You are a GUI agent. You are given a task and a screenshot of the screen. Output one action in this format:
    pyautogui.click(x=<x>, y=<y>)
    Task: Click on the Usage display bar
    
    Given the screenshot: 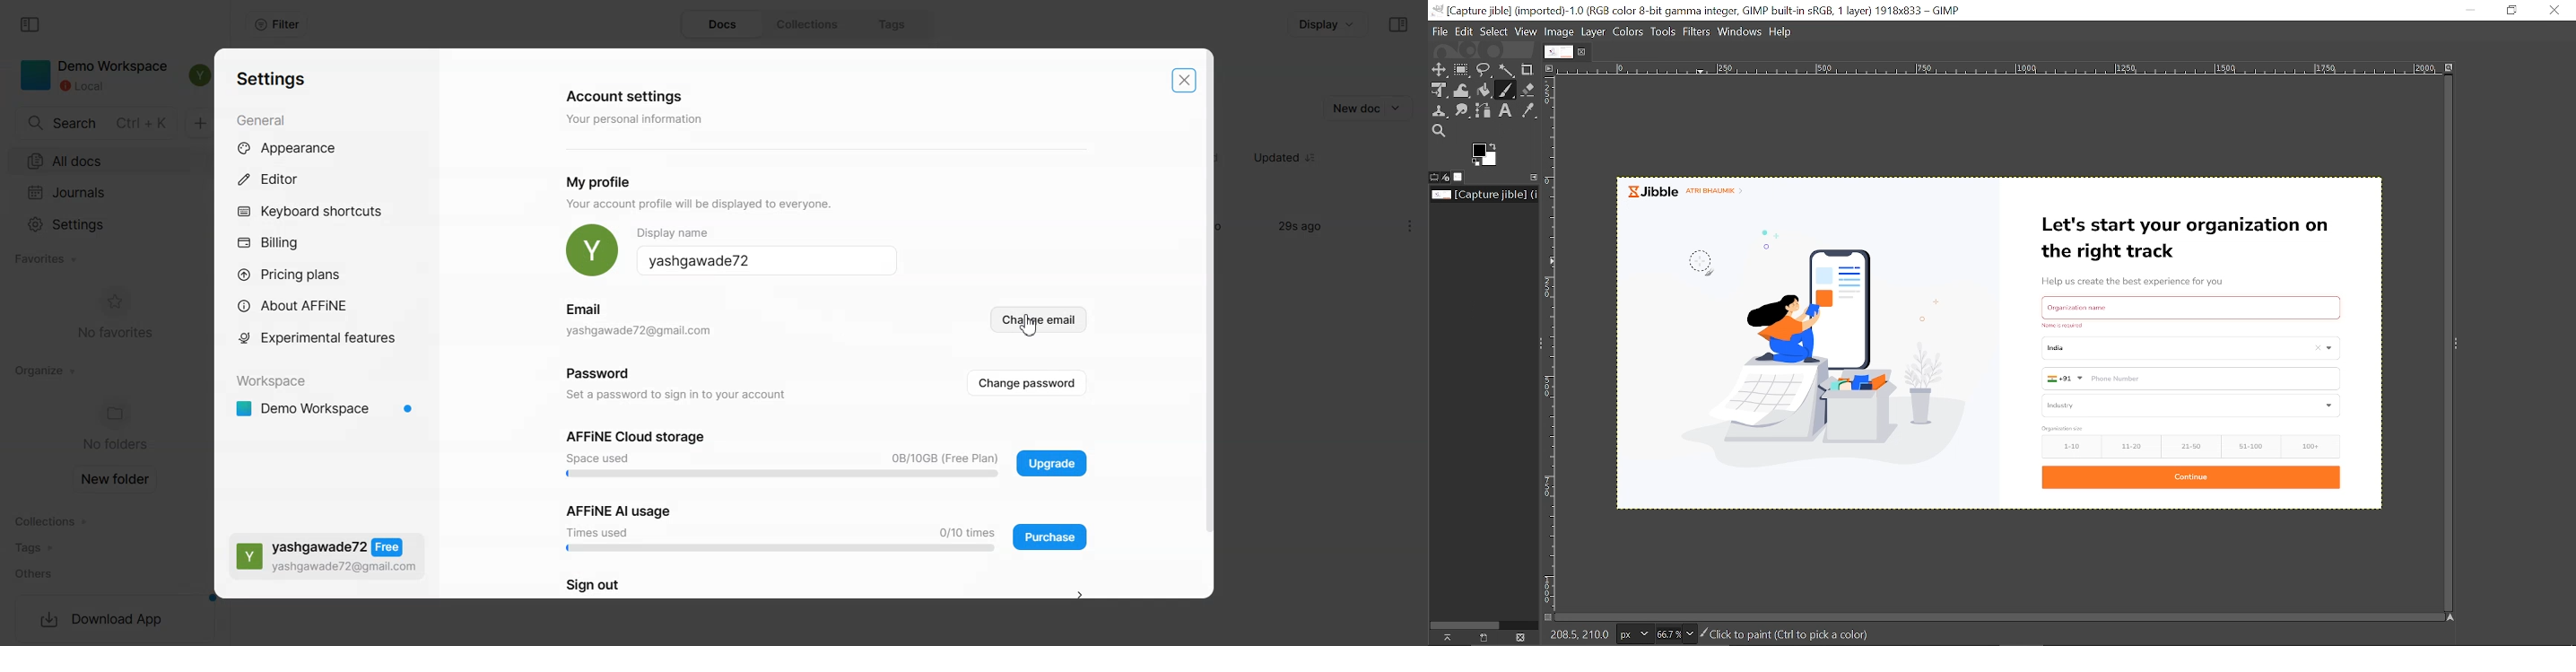 What is the action you would take?
    pyautogui.click(x=783, y=464)
    